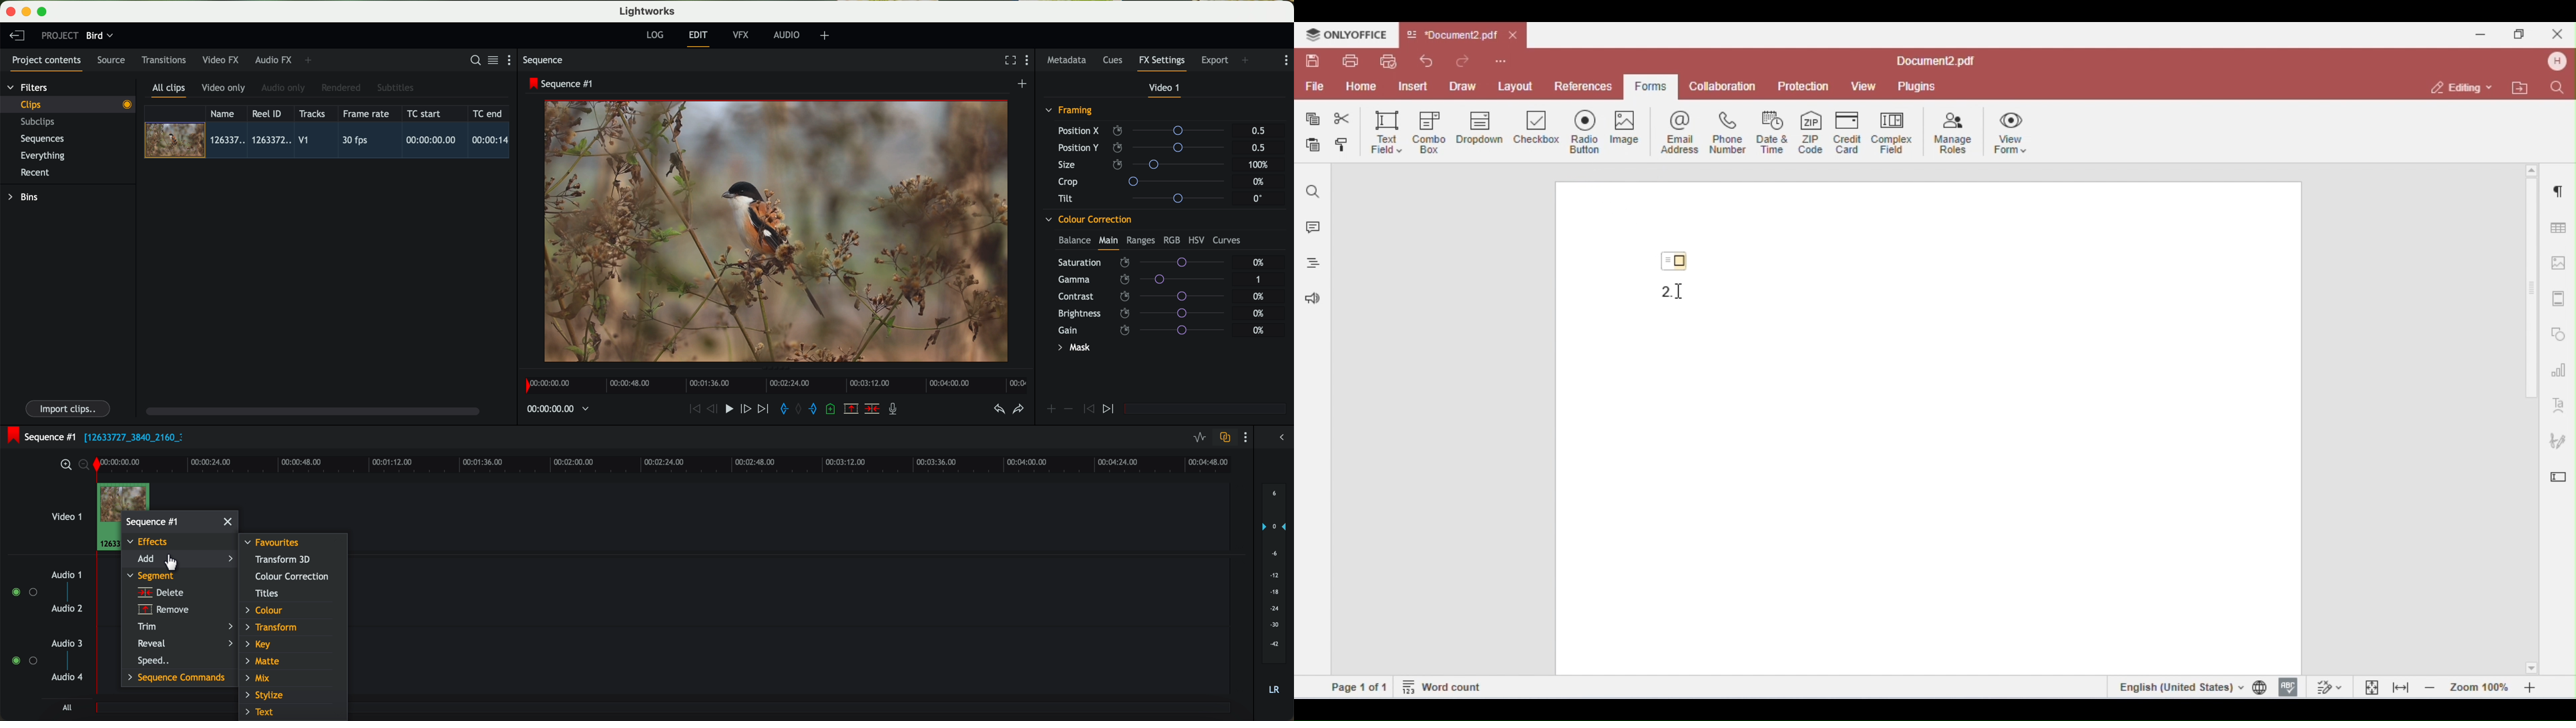  I want to click on sequence #1, so click(562, 84).